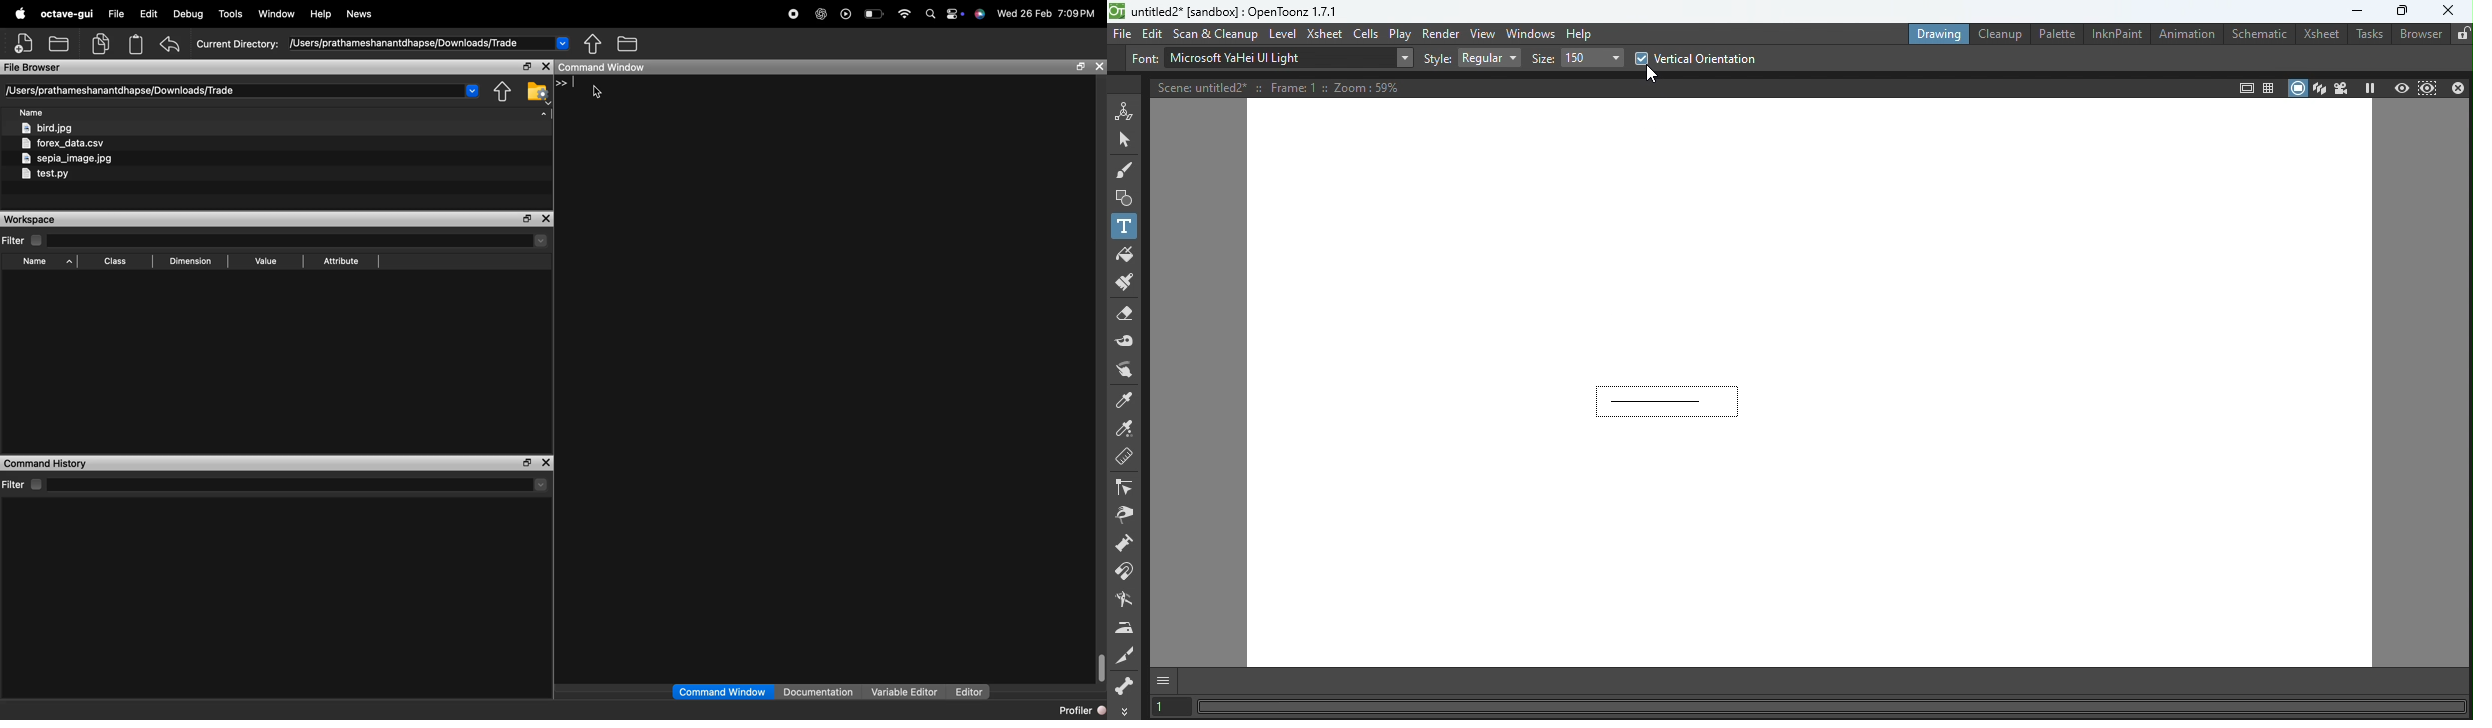 Image resolution: width=2492 pixels, height=728 pixels. What do you see at coordinates (546, 66) in the screenshot?
I see `close` at bounding box center [546, 66].